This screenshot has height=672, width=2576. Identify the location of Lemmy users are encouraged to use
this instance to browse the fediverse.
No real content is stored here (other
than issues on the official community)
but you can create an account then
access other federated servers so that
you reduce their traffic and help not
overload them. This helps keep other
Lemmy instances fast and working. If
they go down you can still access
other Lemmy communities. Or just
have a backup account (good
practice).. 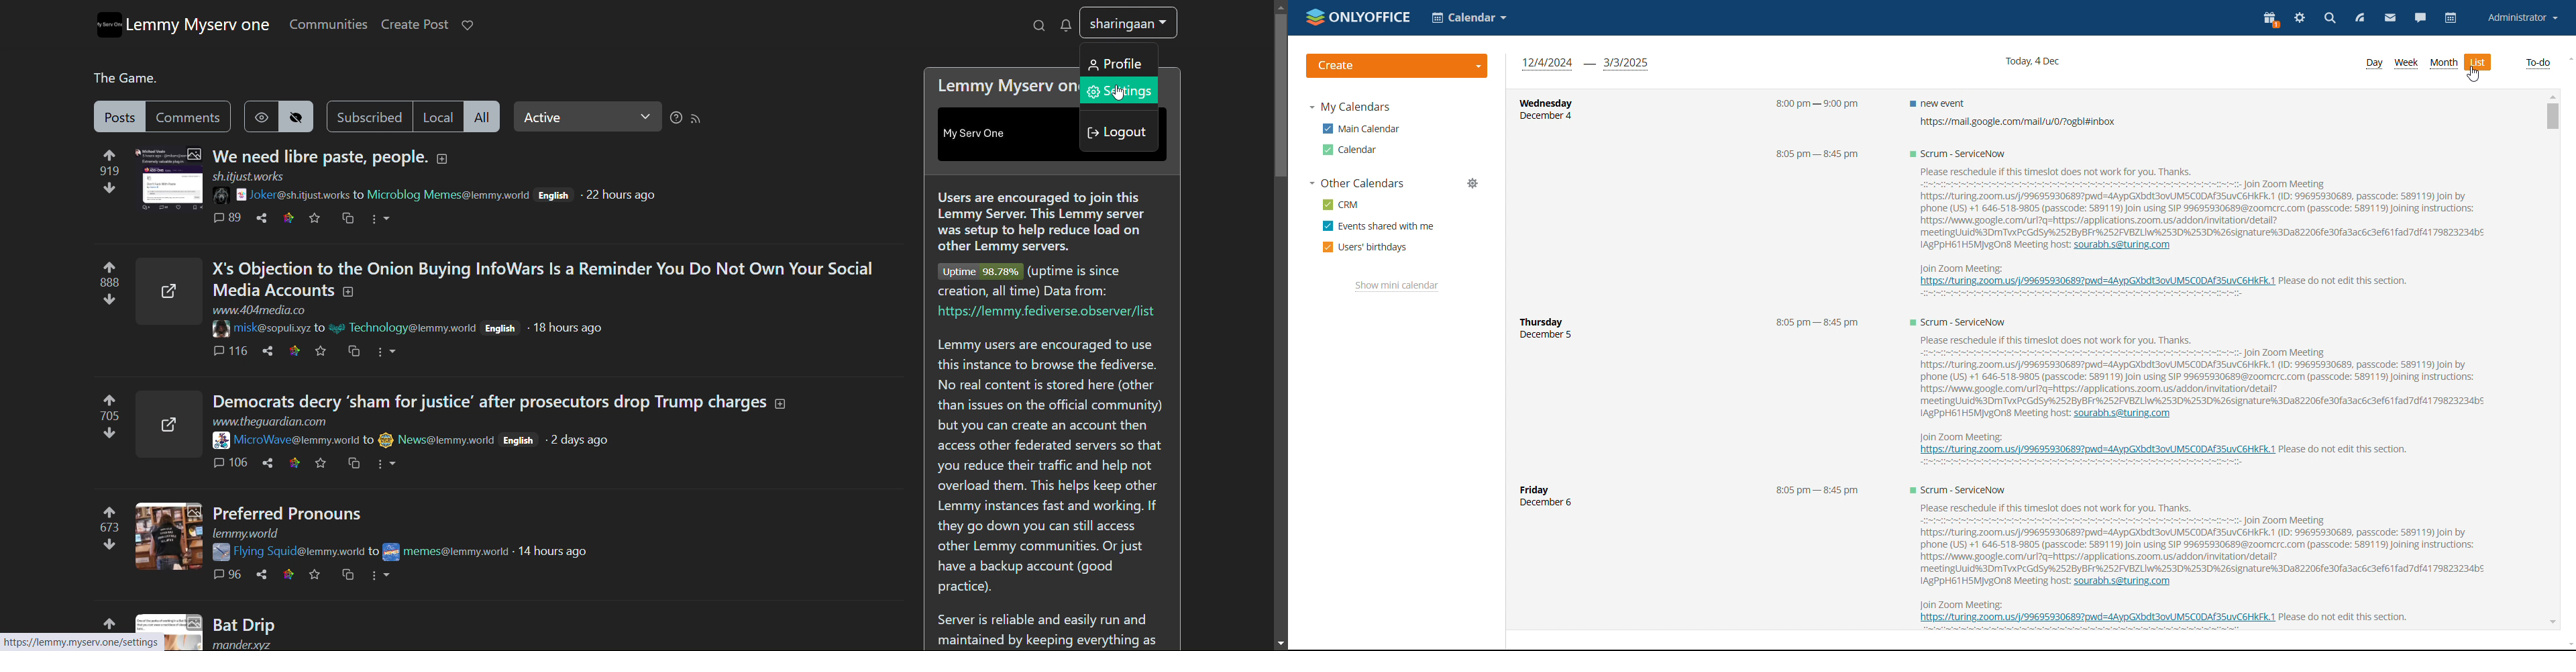
(1055, 468).